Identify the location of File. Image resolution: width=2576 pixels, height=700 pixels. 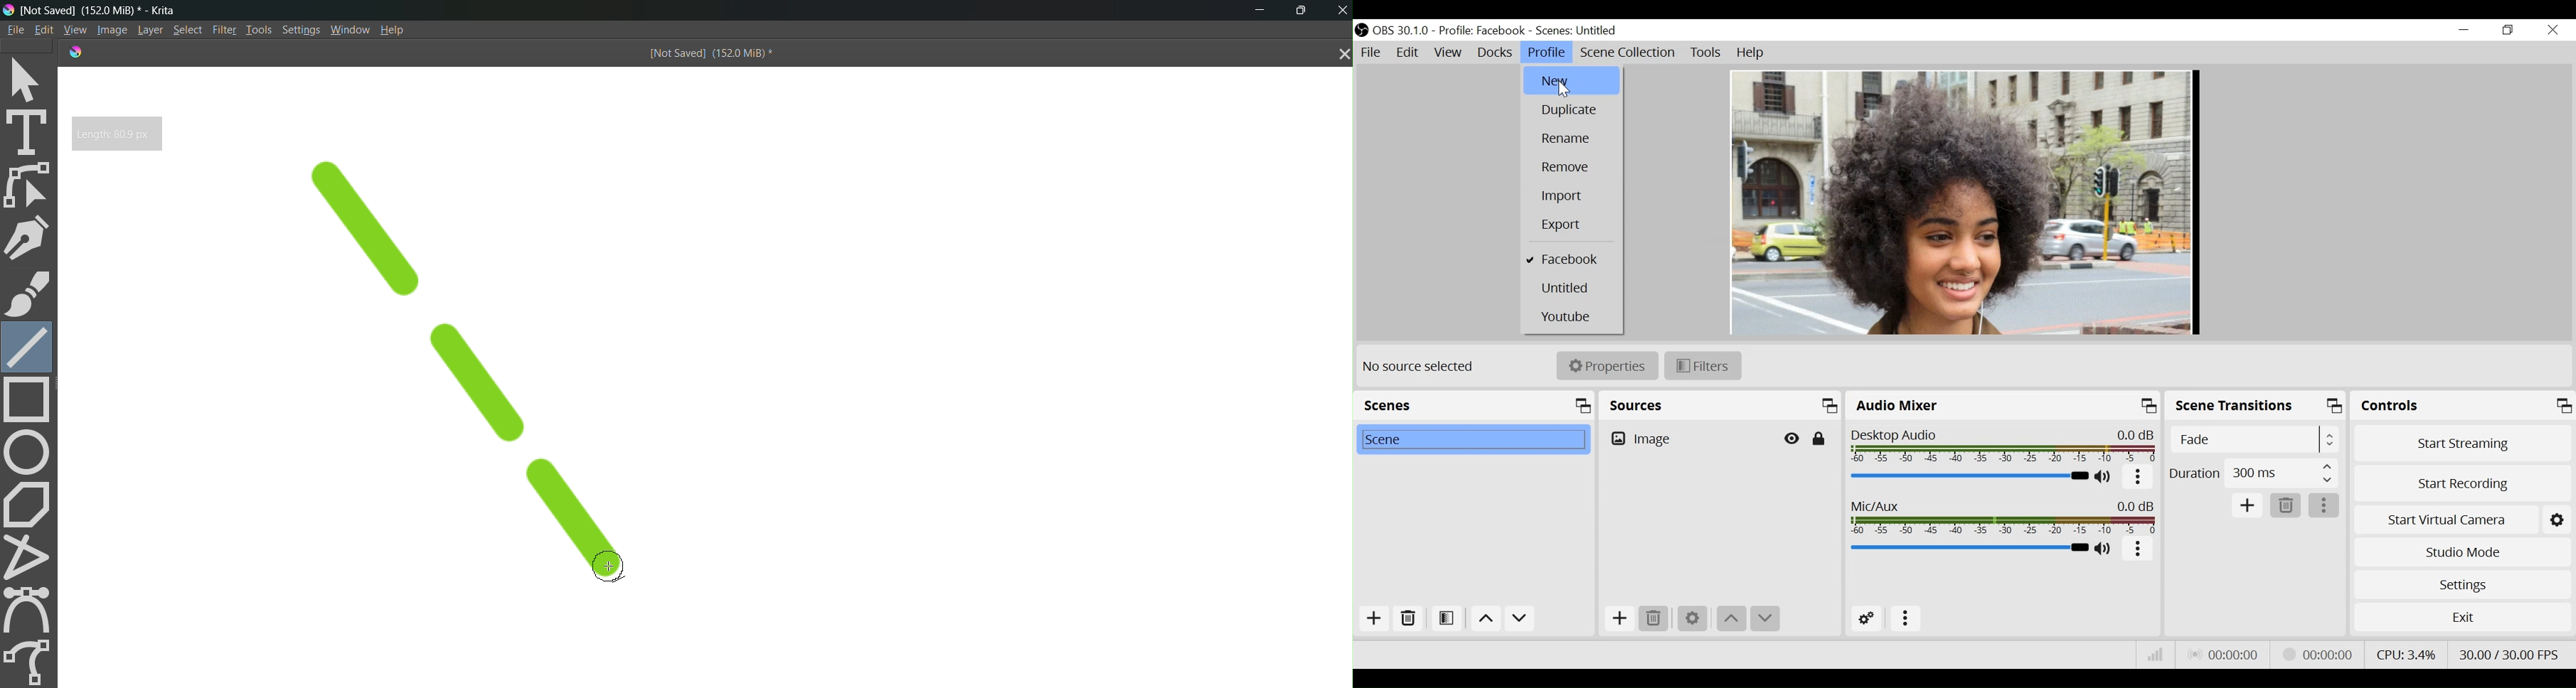
(14, 29).